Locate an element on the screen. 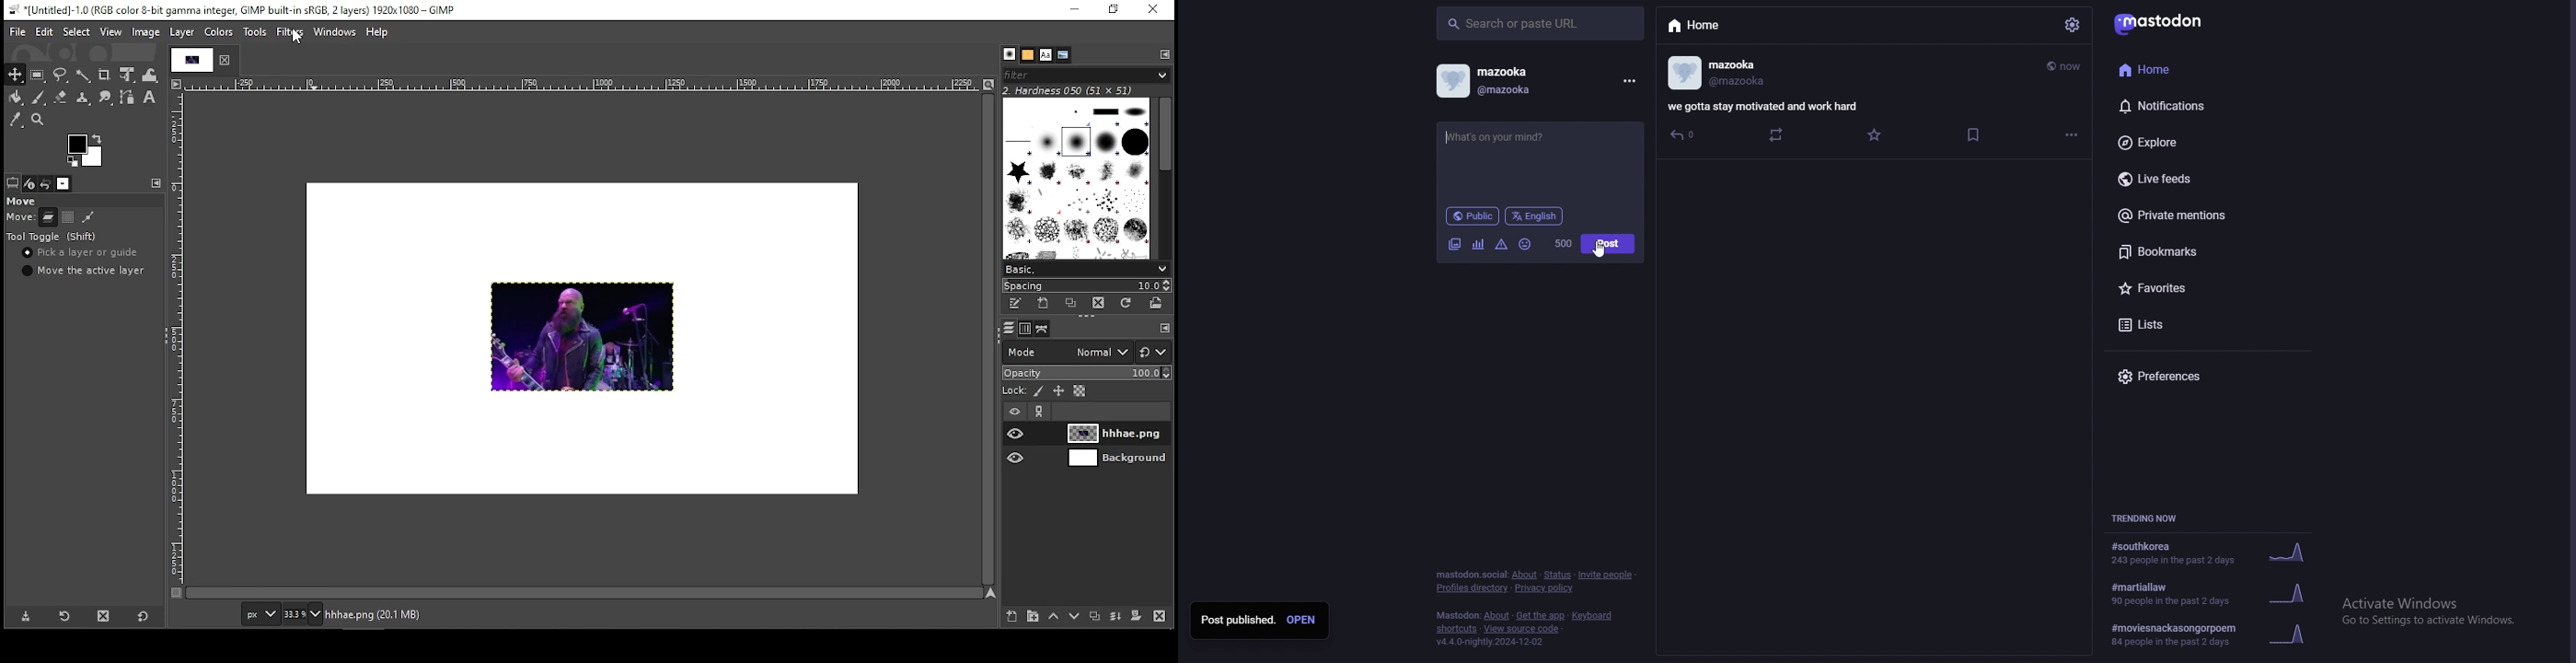 This screenshot has height=672, width=2576. text tool is located at coordinates (151, 100).